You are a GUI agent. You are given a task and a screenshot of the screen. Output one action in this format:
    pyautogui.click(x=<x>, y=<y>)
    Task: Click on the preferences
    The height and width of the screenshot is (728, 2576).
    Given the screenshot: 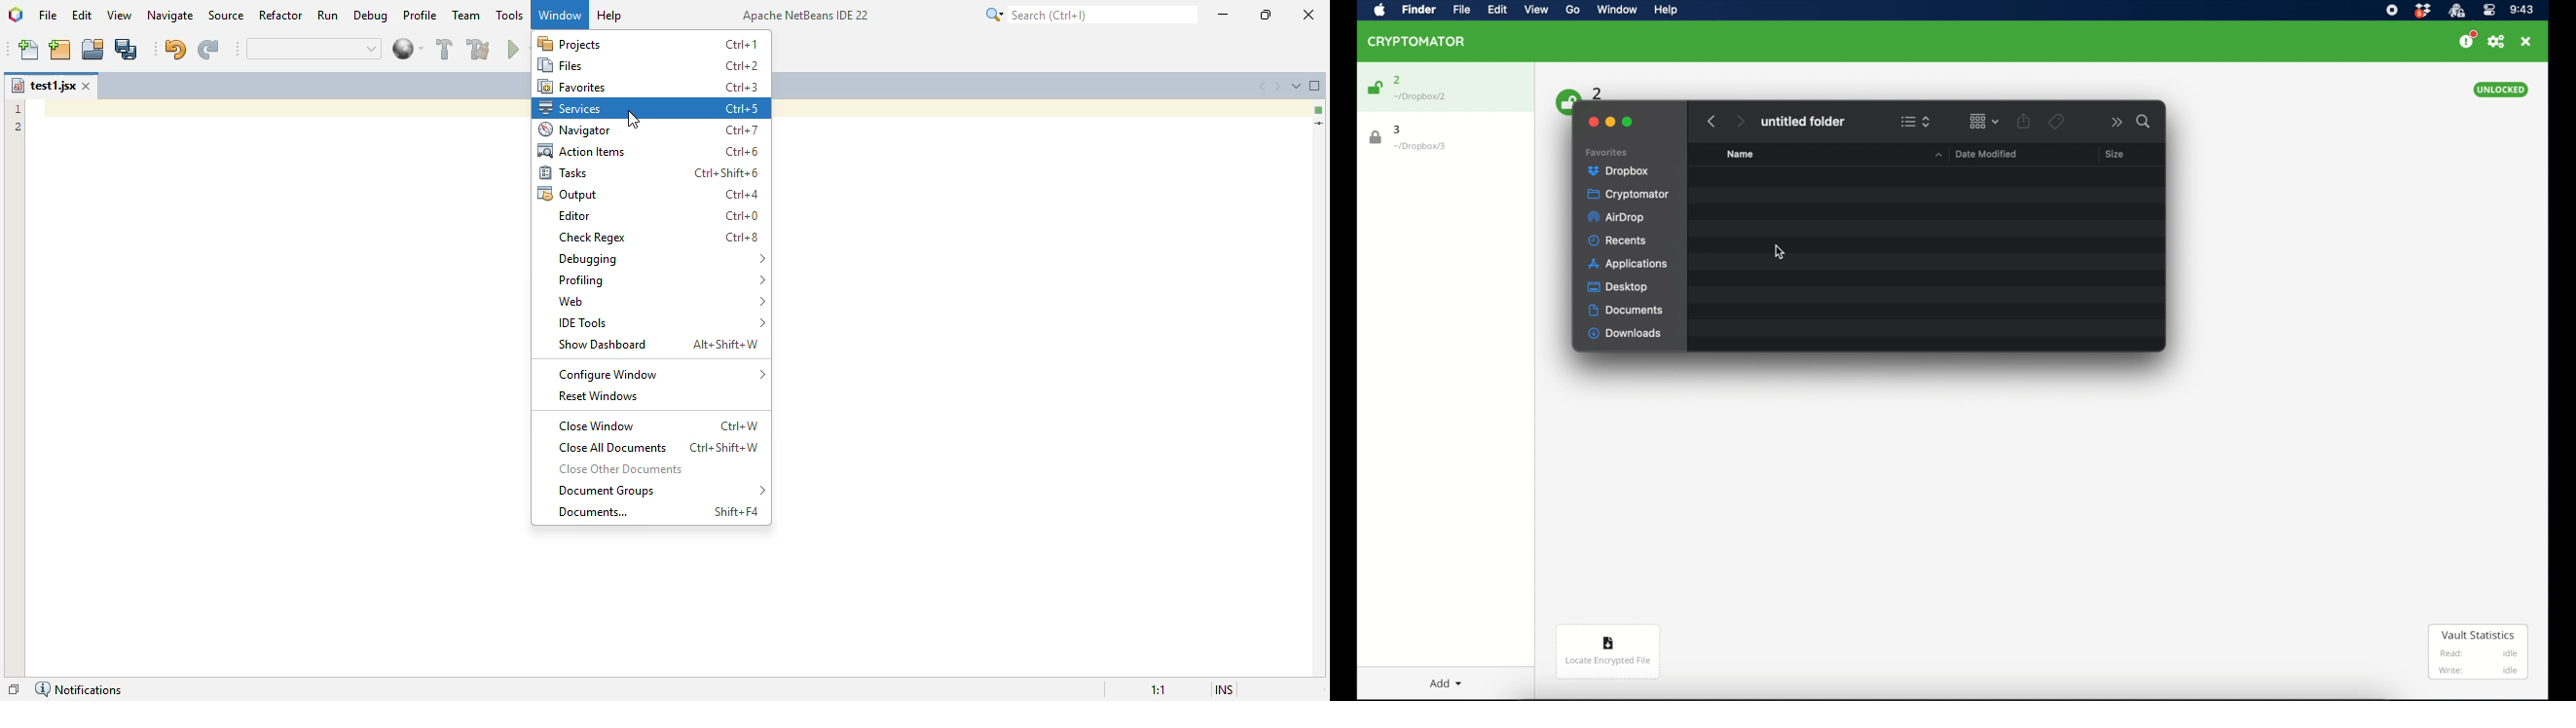 What is the action you would take?
    pyautogui.click(x=2496, y=42)
    